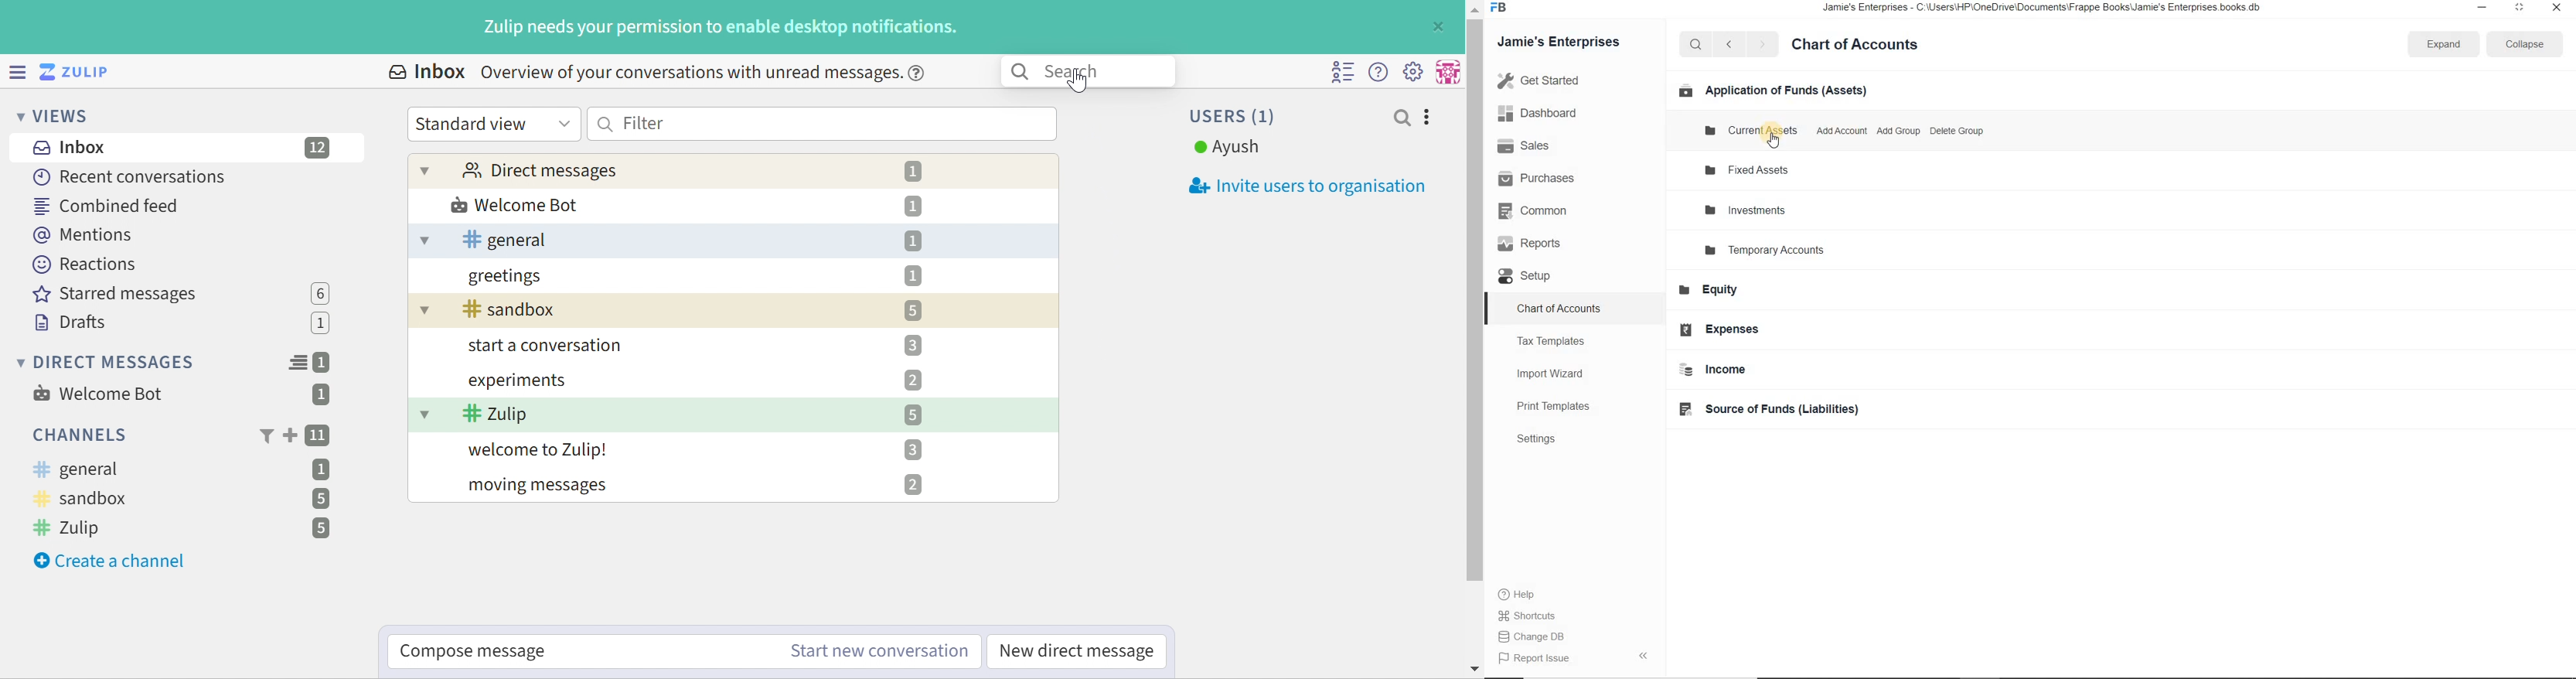 This screenshot has width=2576, height=700. What do you see at coordinates (2479, 8) in the screenshot?
I see `minimize` at bounding box center [2479, 8].